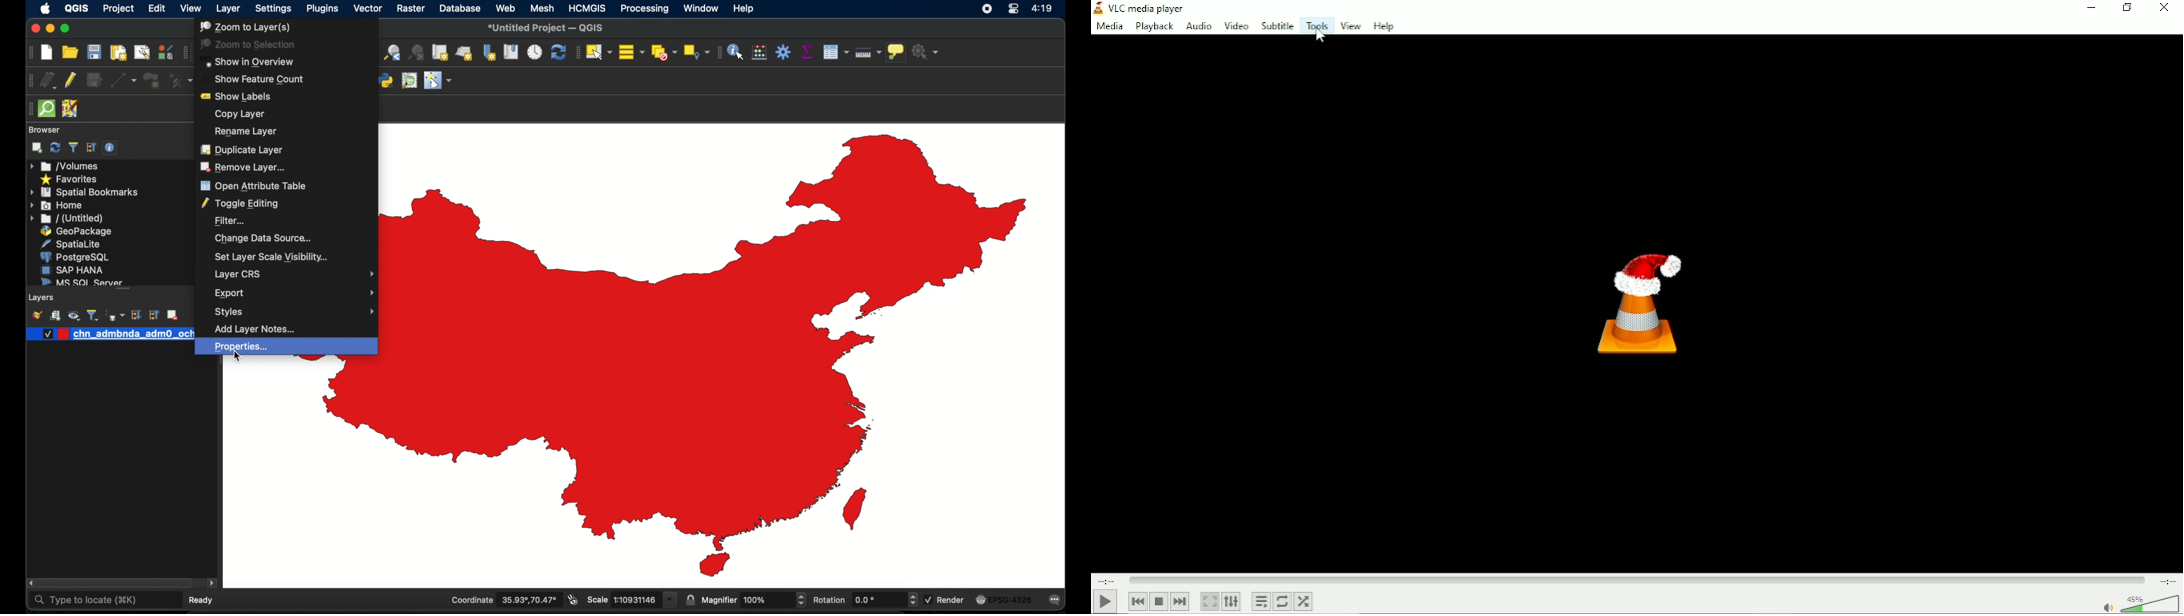 This screenshot has height=616, width=2184. What do you see at coordinates (1277, 25) in the screenshot?
I see `subtitle` at bounding box center [1277, 25].